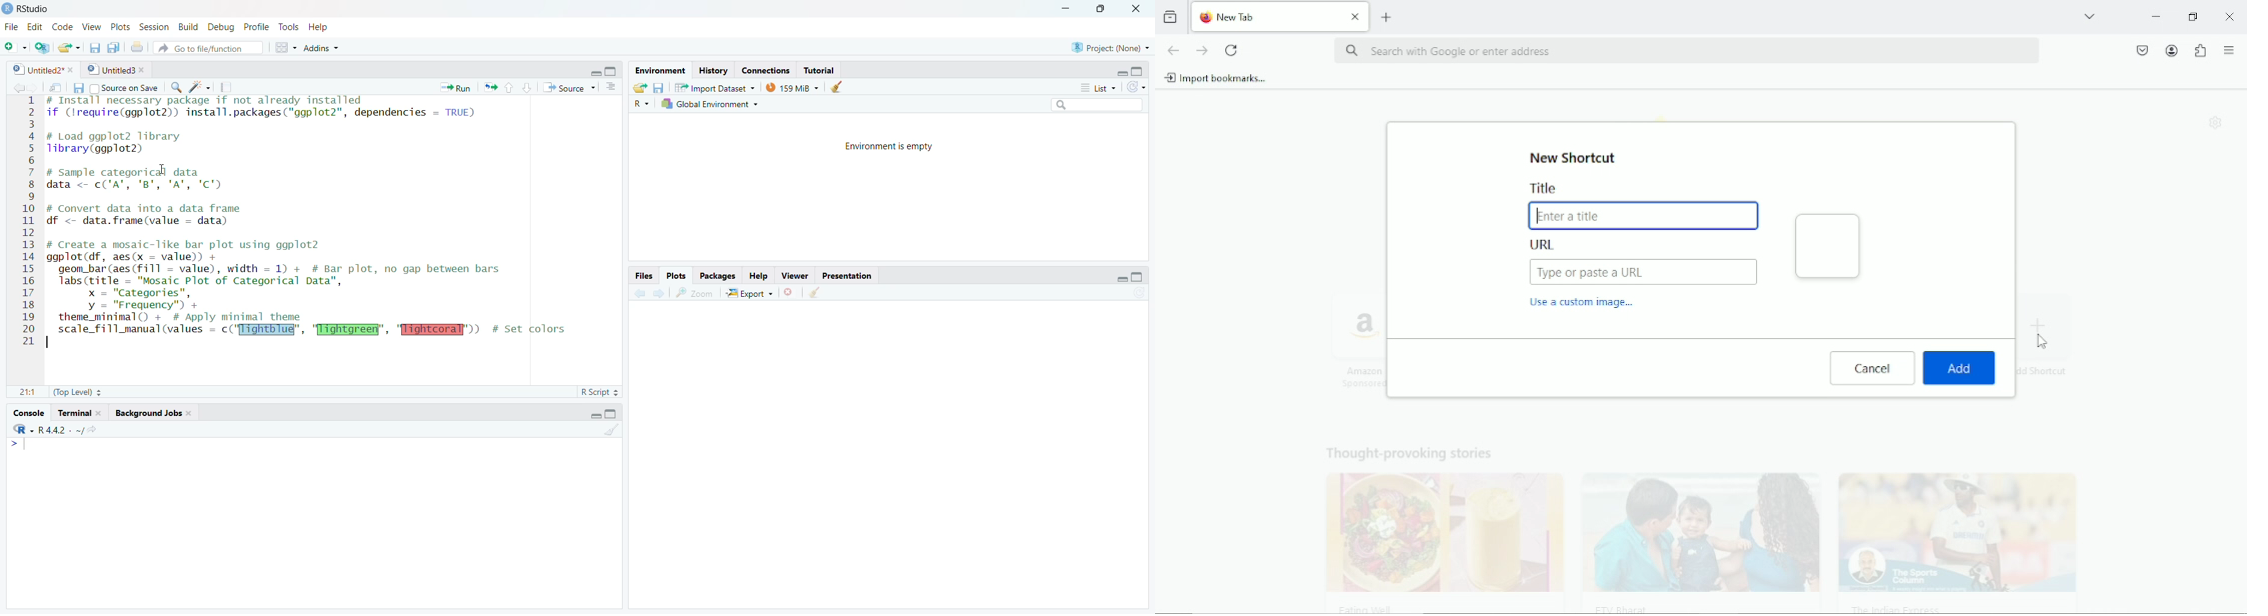 The image size is (2268, 616). Describe the element at coordinates (612, 430) in the screenshot. I see `Clean` at that location.